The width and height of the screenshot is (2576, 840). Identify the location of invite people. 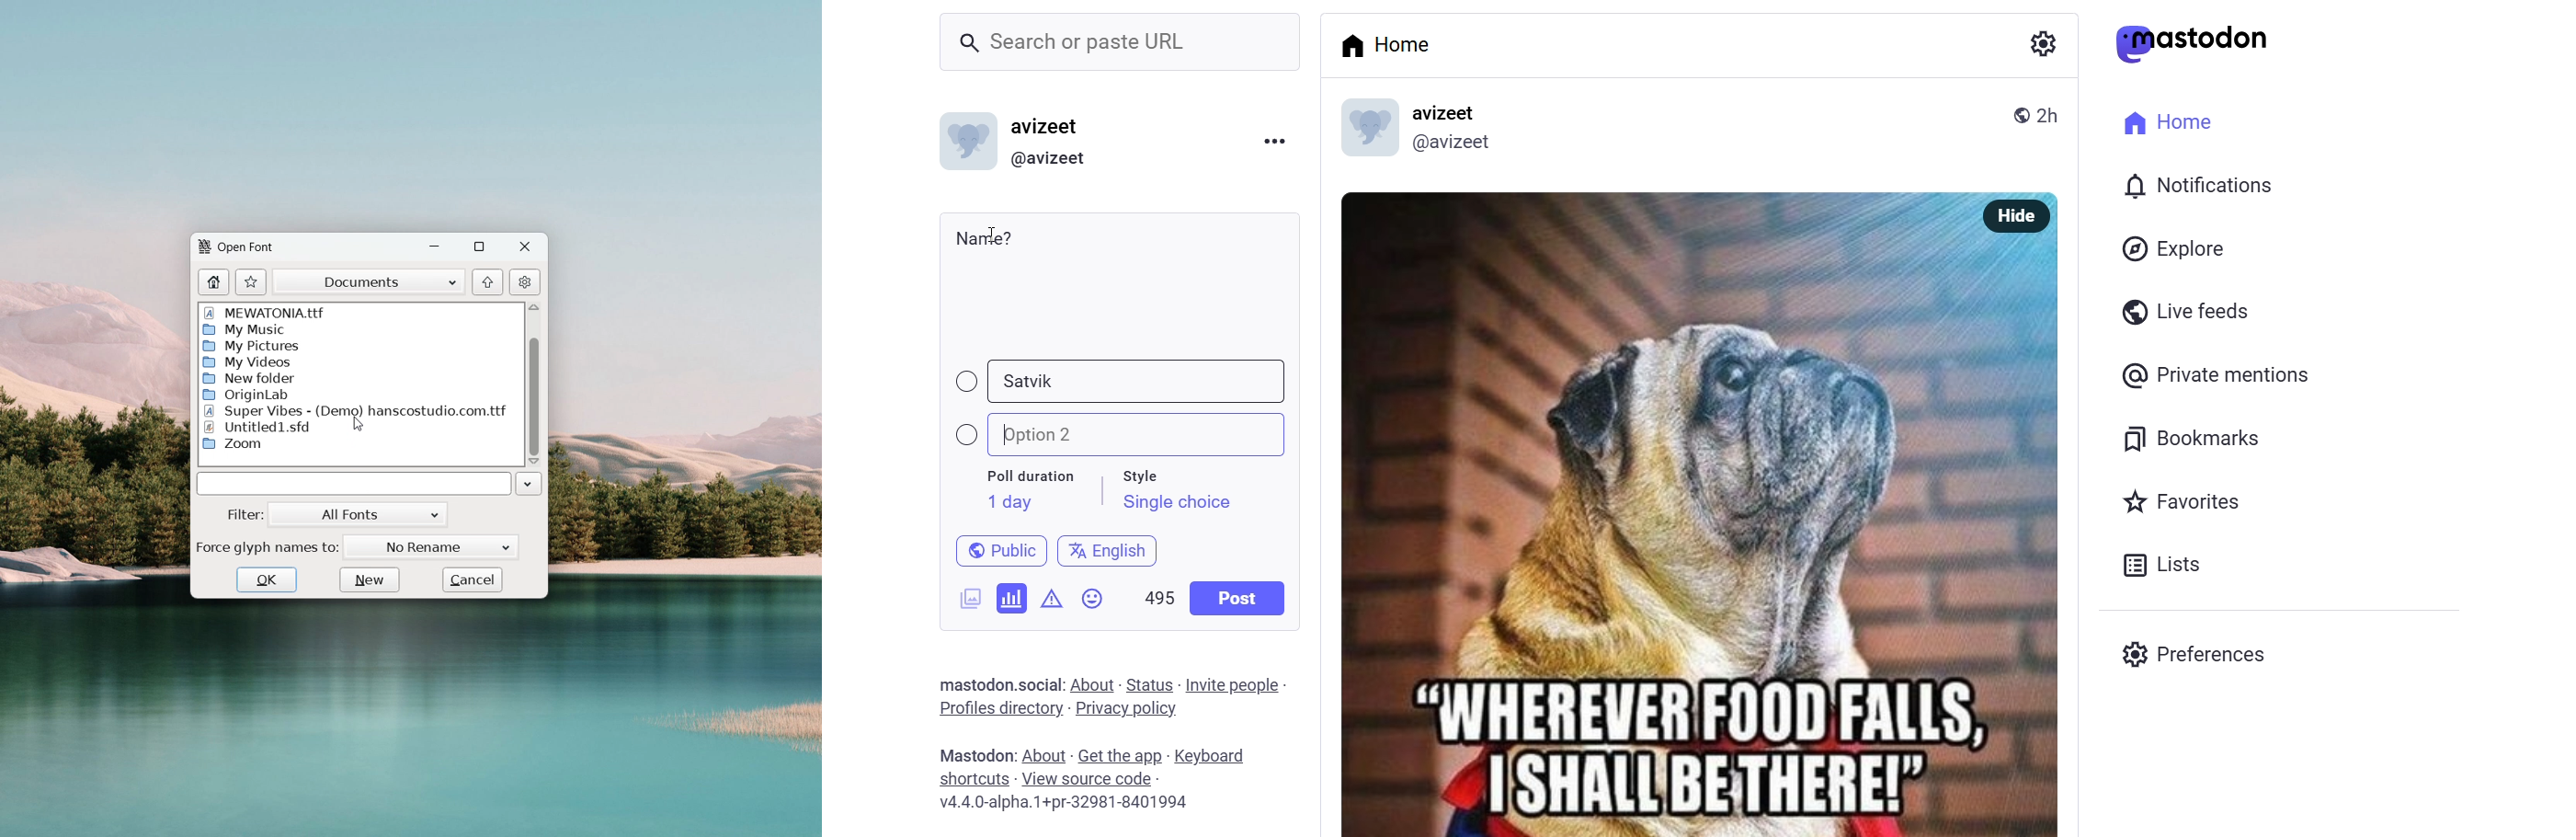
(1237, 684).